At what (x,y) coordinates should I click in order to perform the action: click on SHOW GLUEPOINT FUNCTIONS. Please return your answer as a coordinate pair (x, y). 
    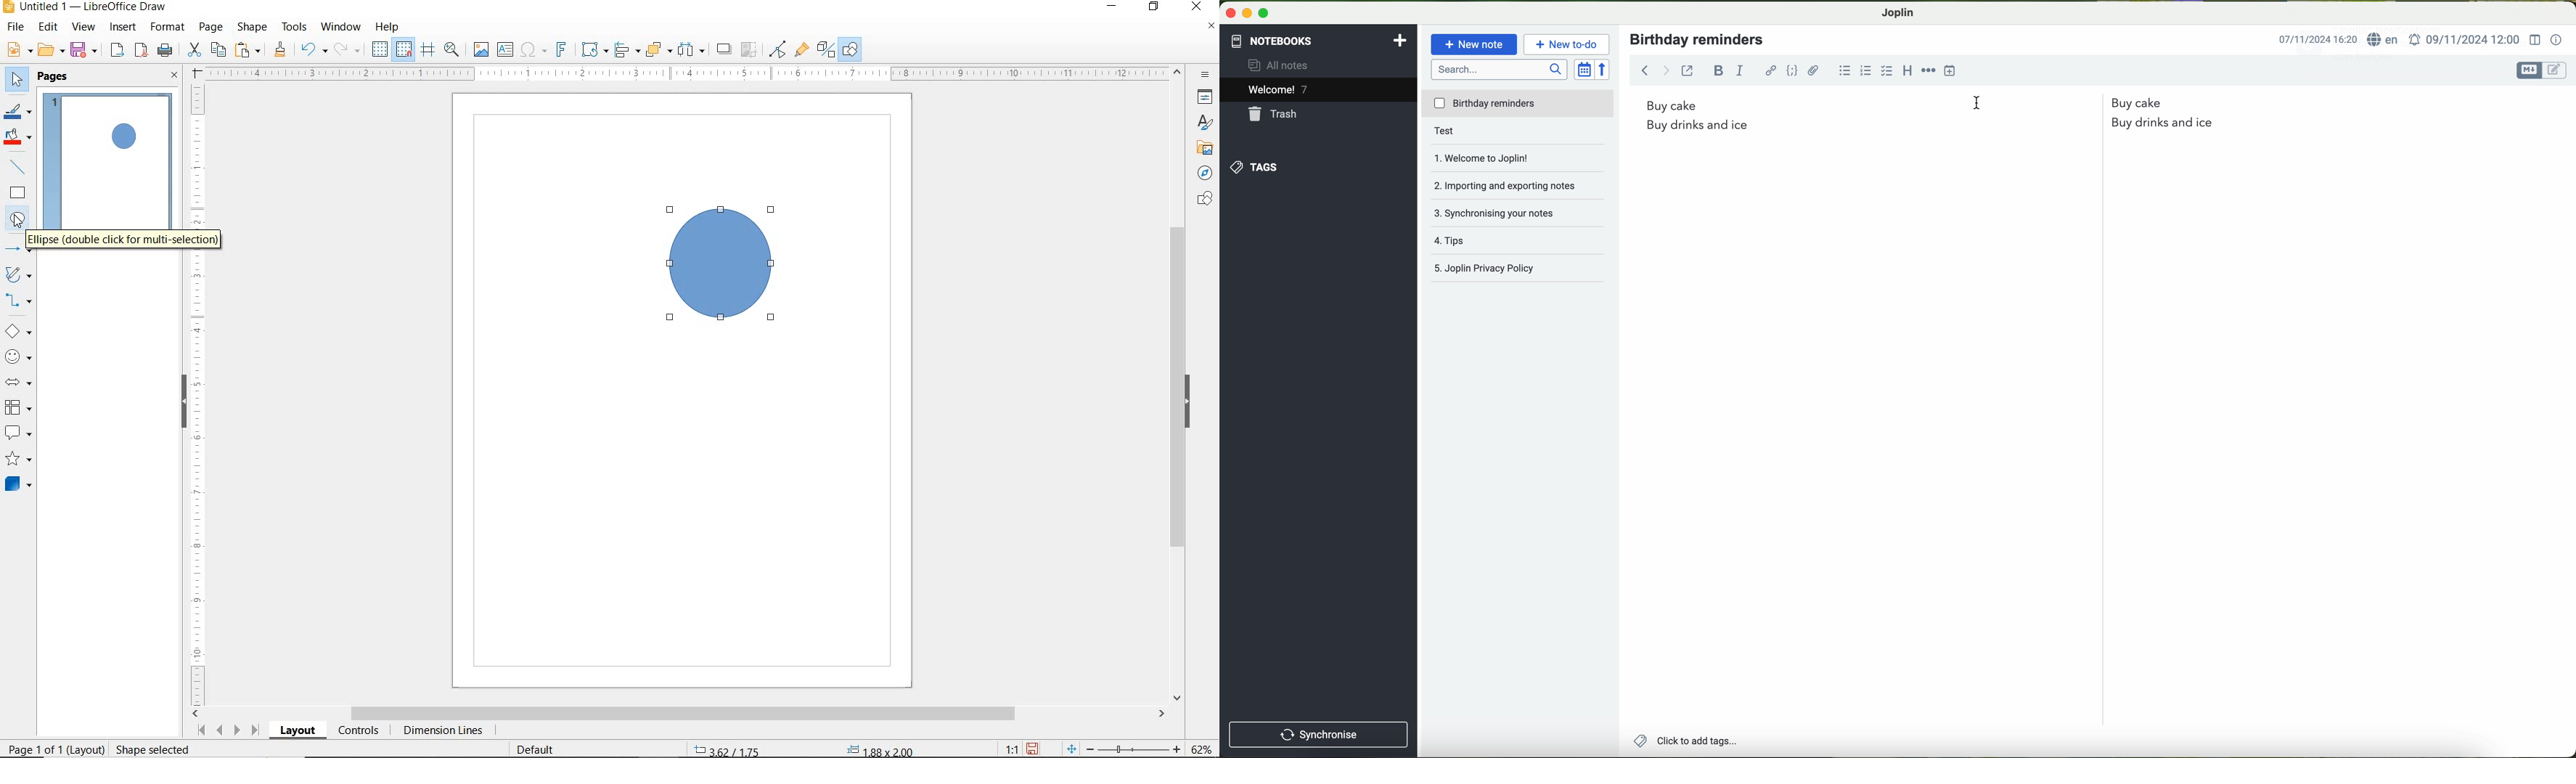
    Looking at the image, I should click on (801, 50).